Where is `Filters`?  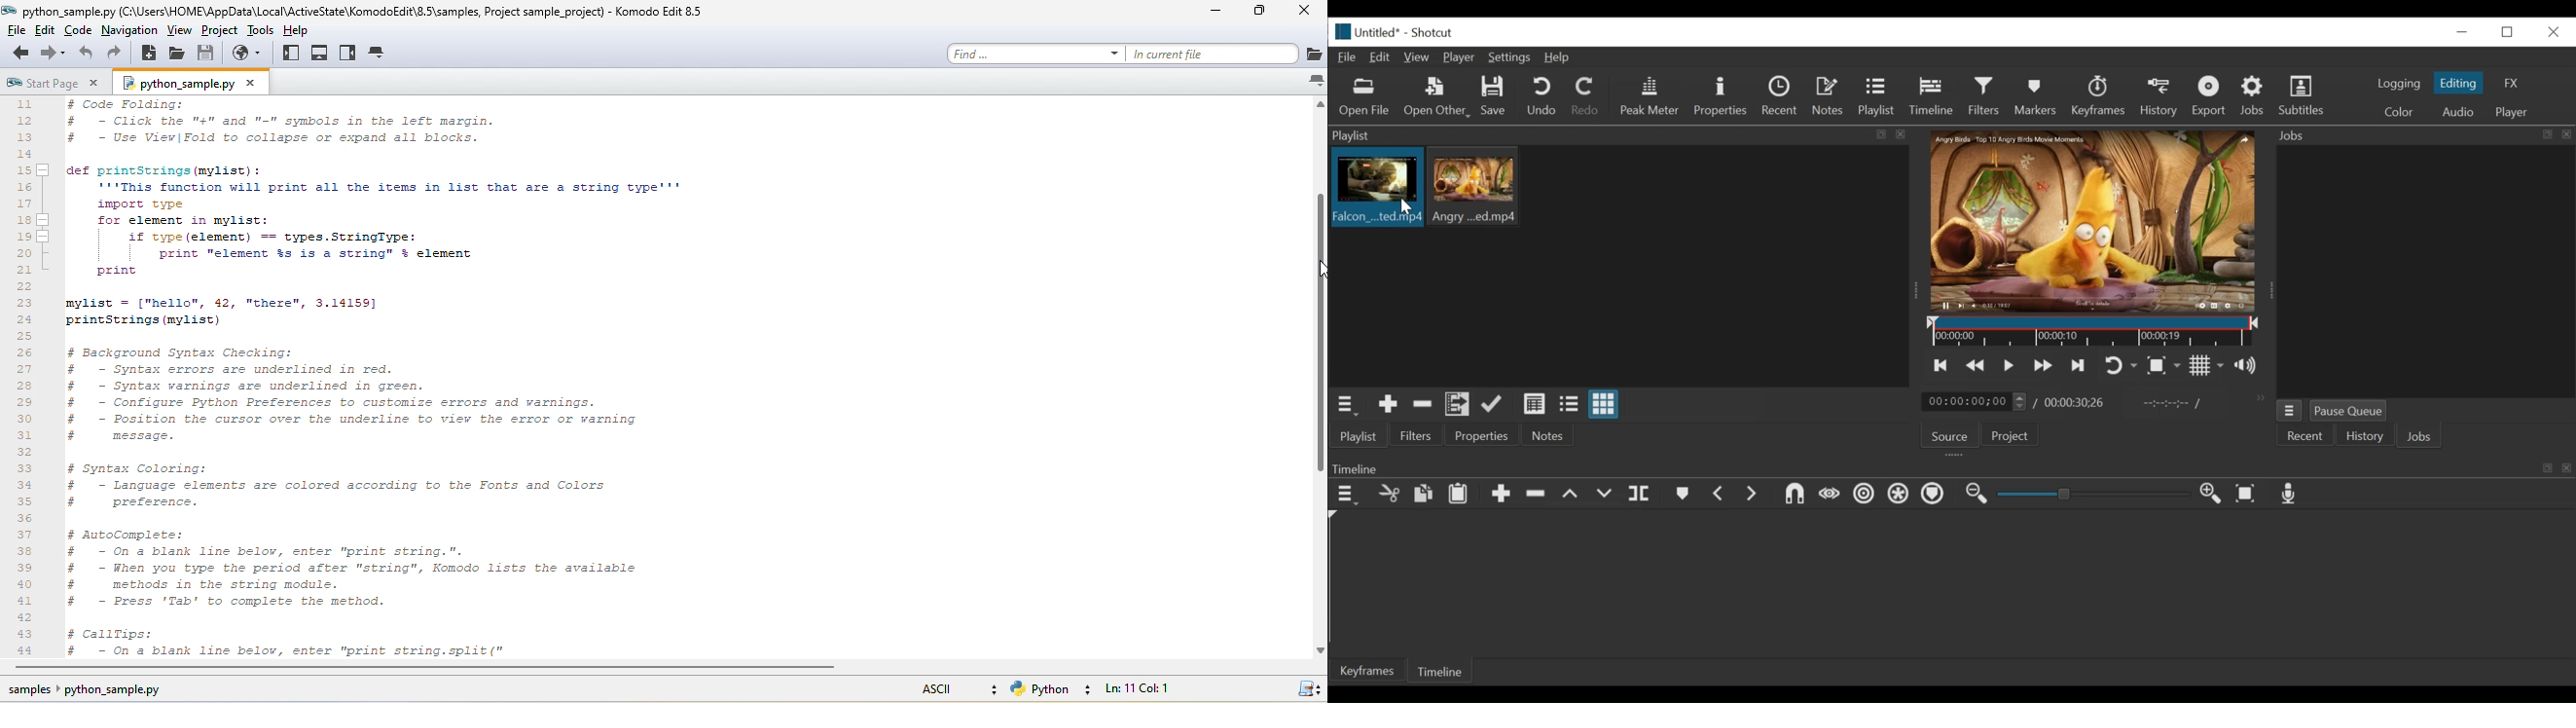 Filters is located at coordinates (1417, 436).